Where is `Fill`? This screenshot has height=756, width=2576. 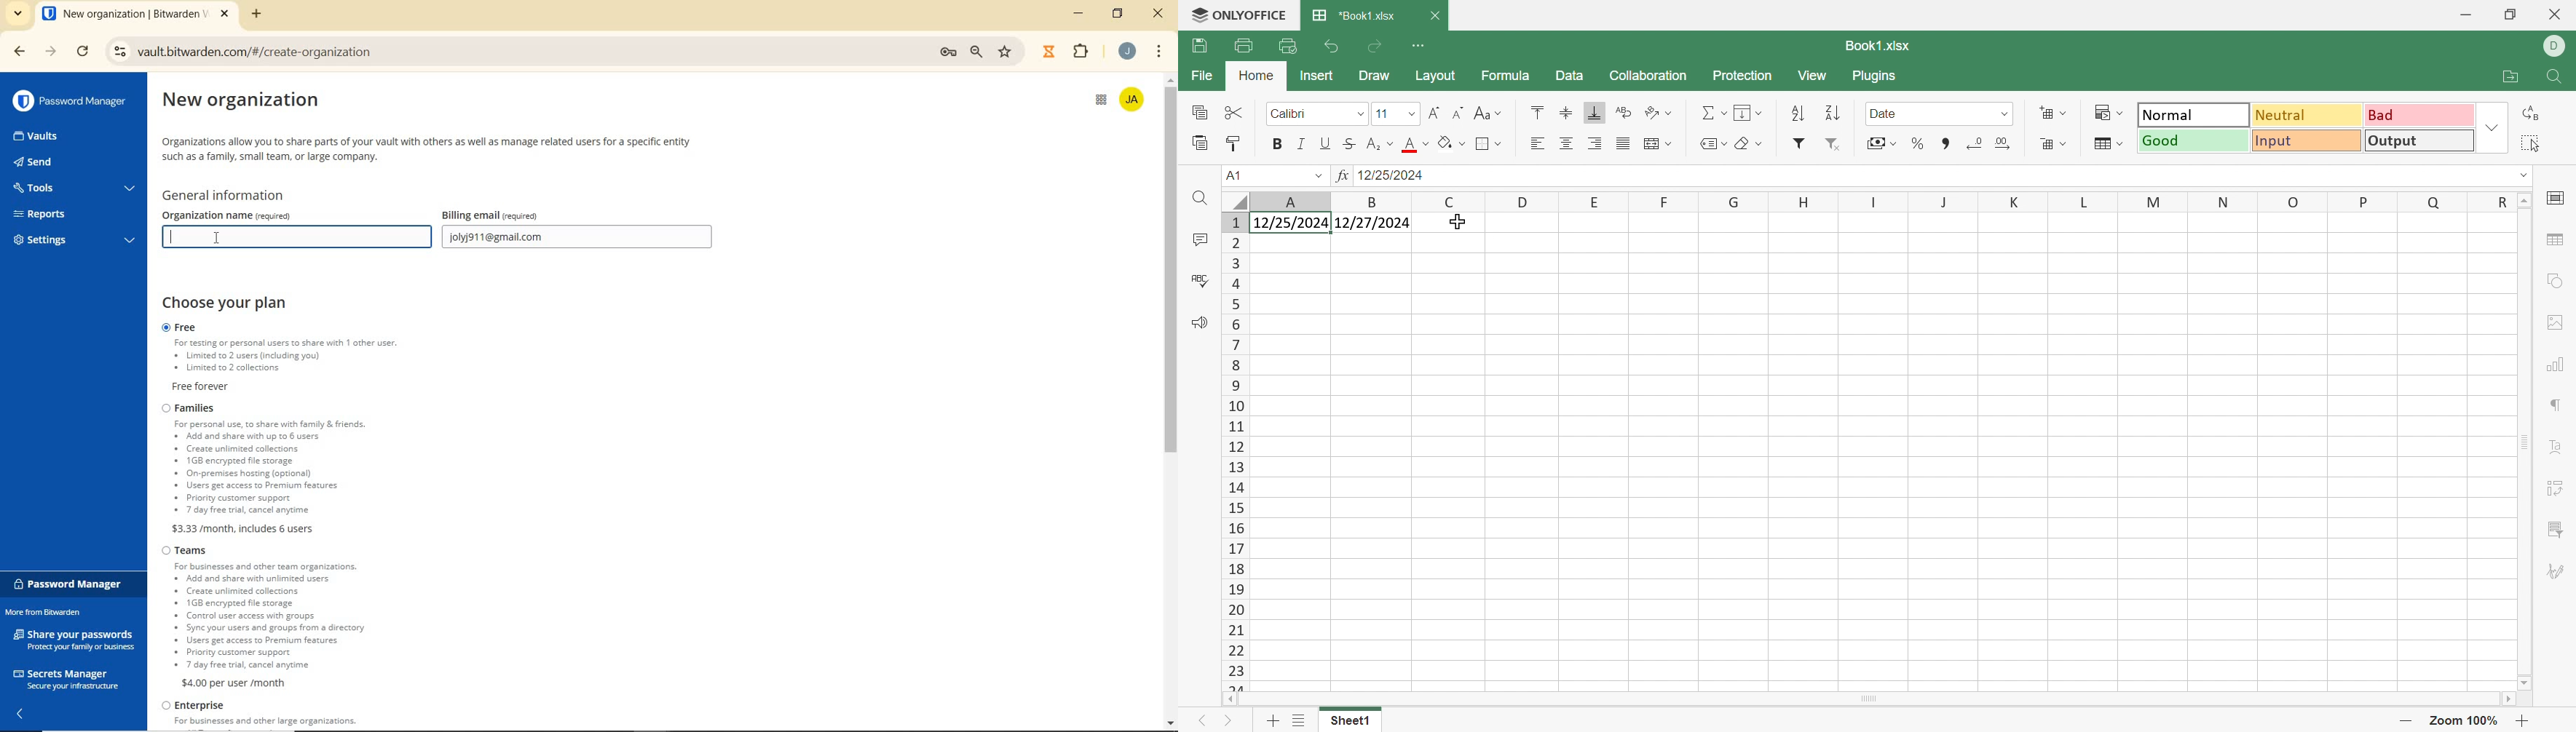 Fill is located at coordinates (1747, 112).